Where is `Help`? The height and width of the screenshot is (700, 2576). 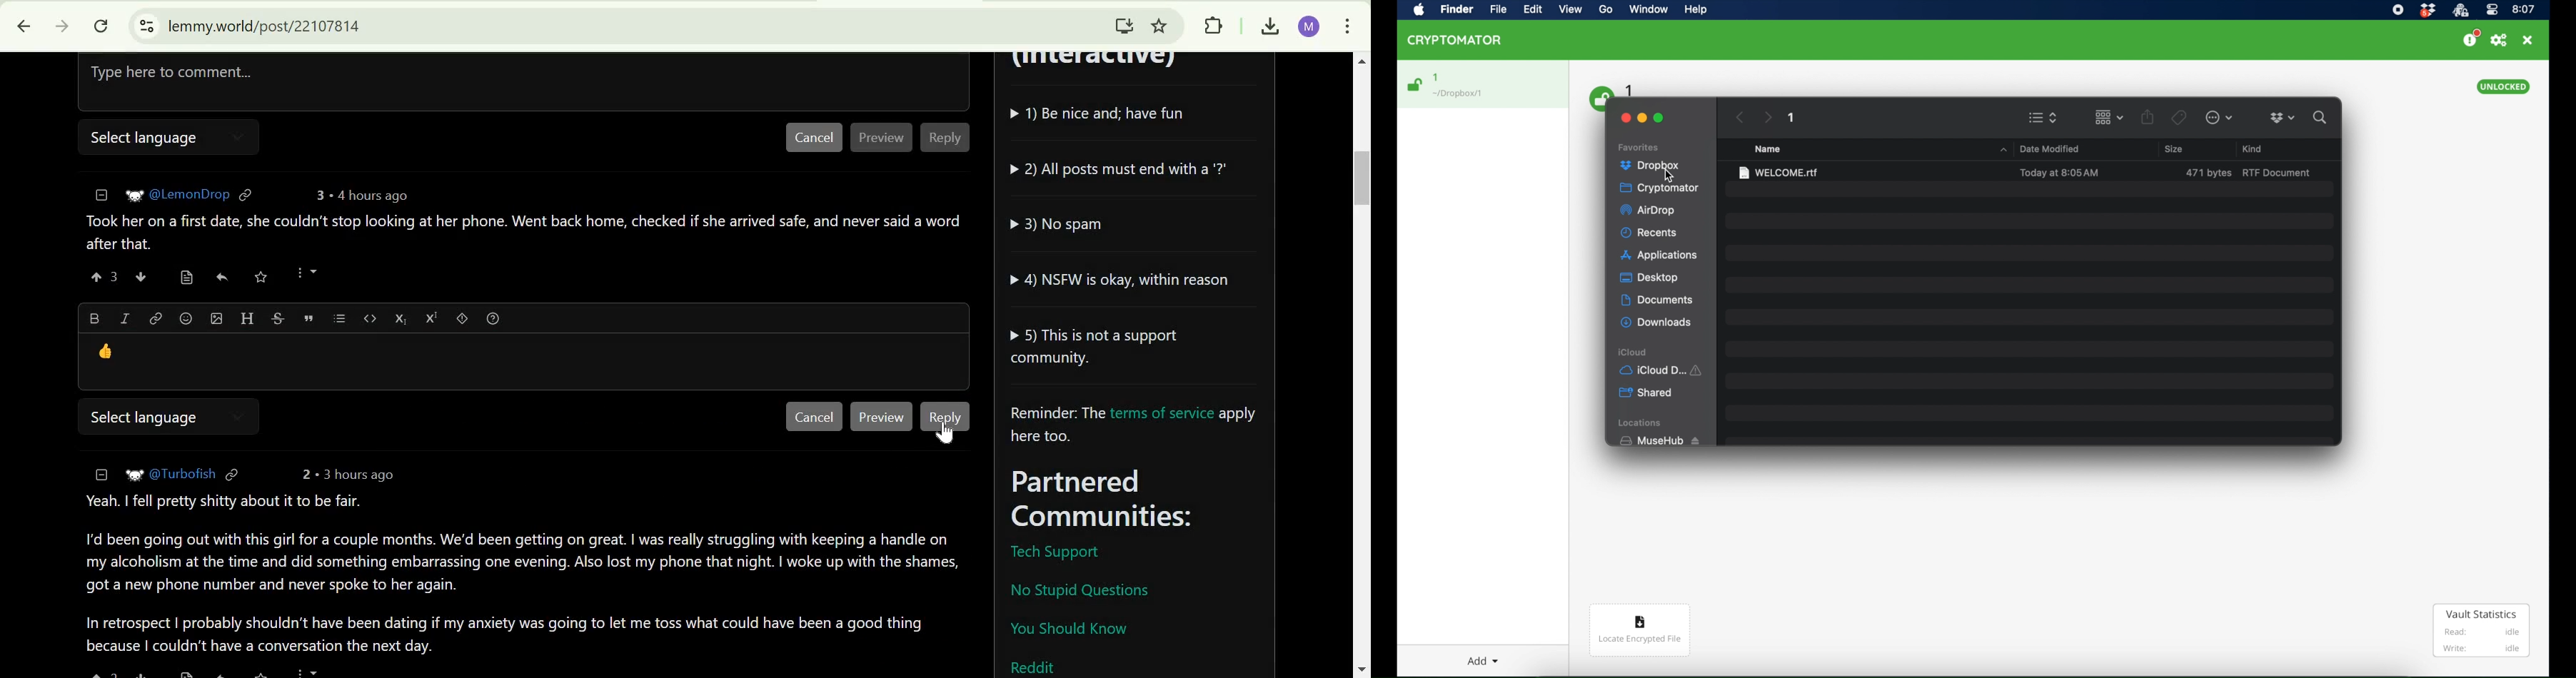
Help is located at coordinates (1697, 12).